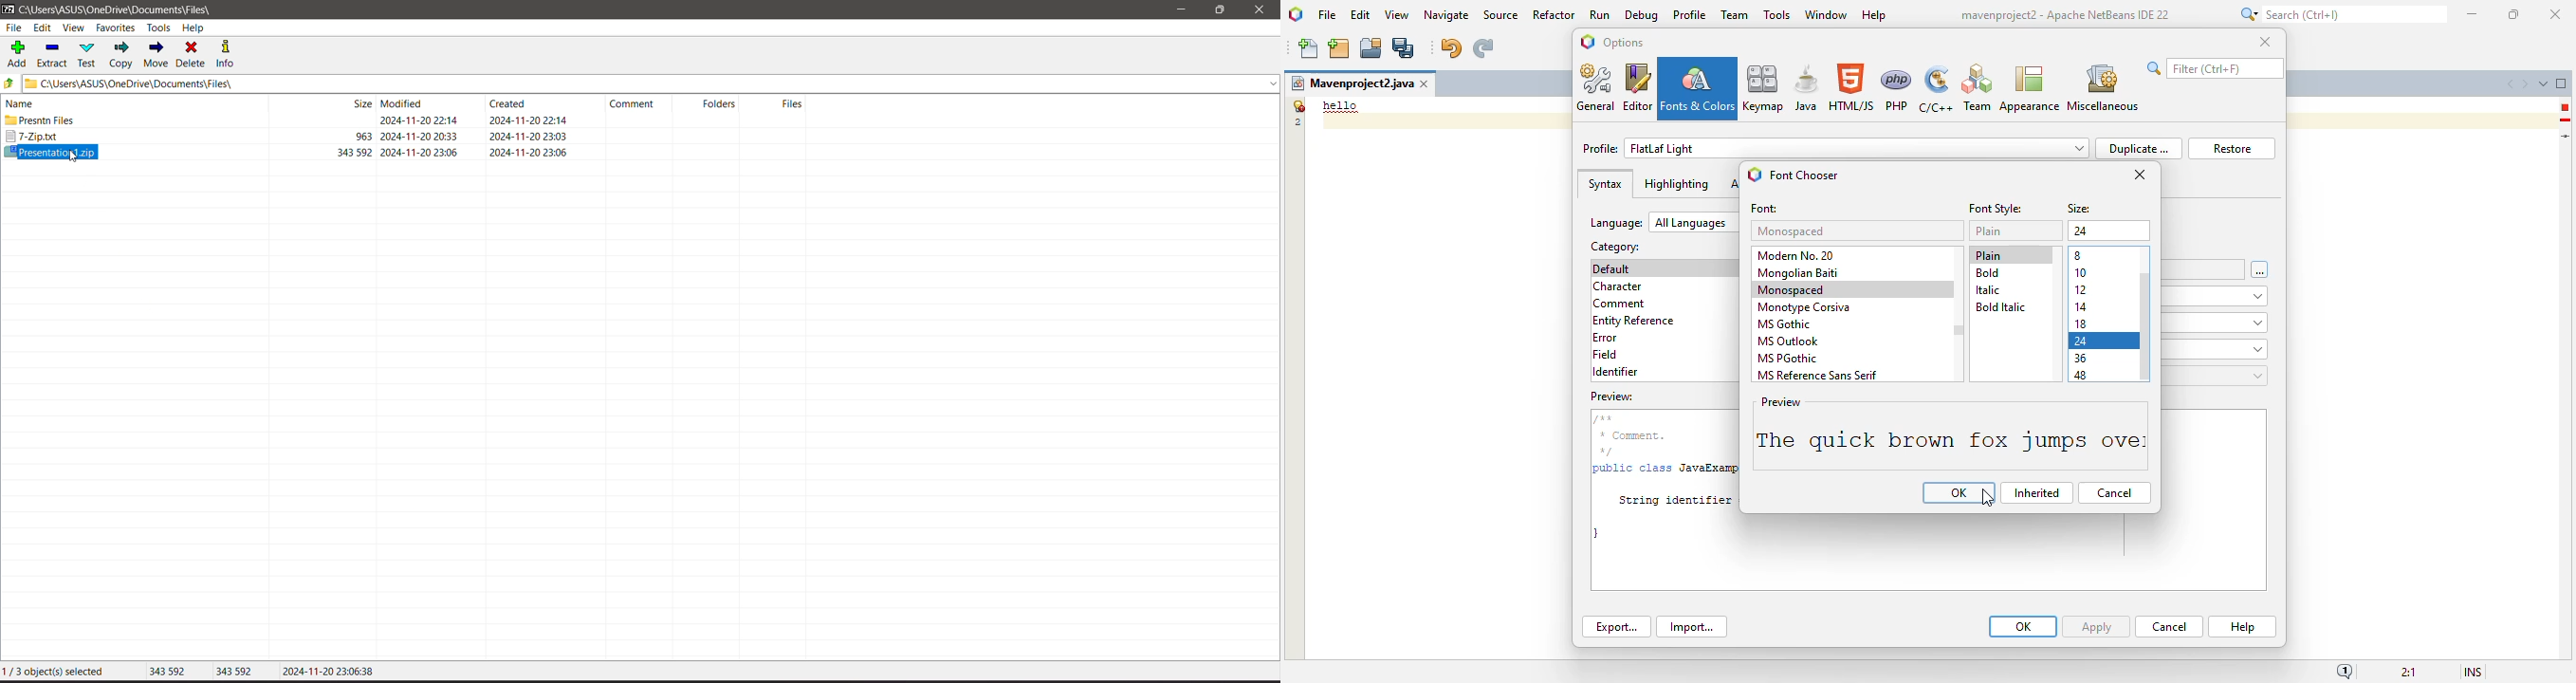 This screenshot has width=2576, height=700. Describe the element at coordinates (2037, 493) in the screenshot. I see `Inherited` at that location.